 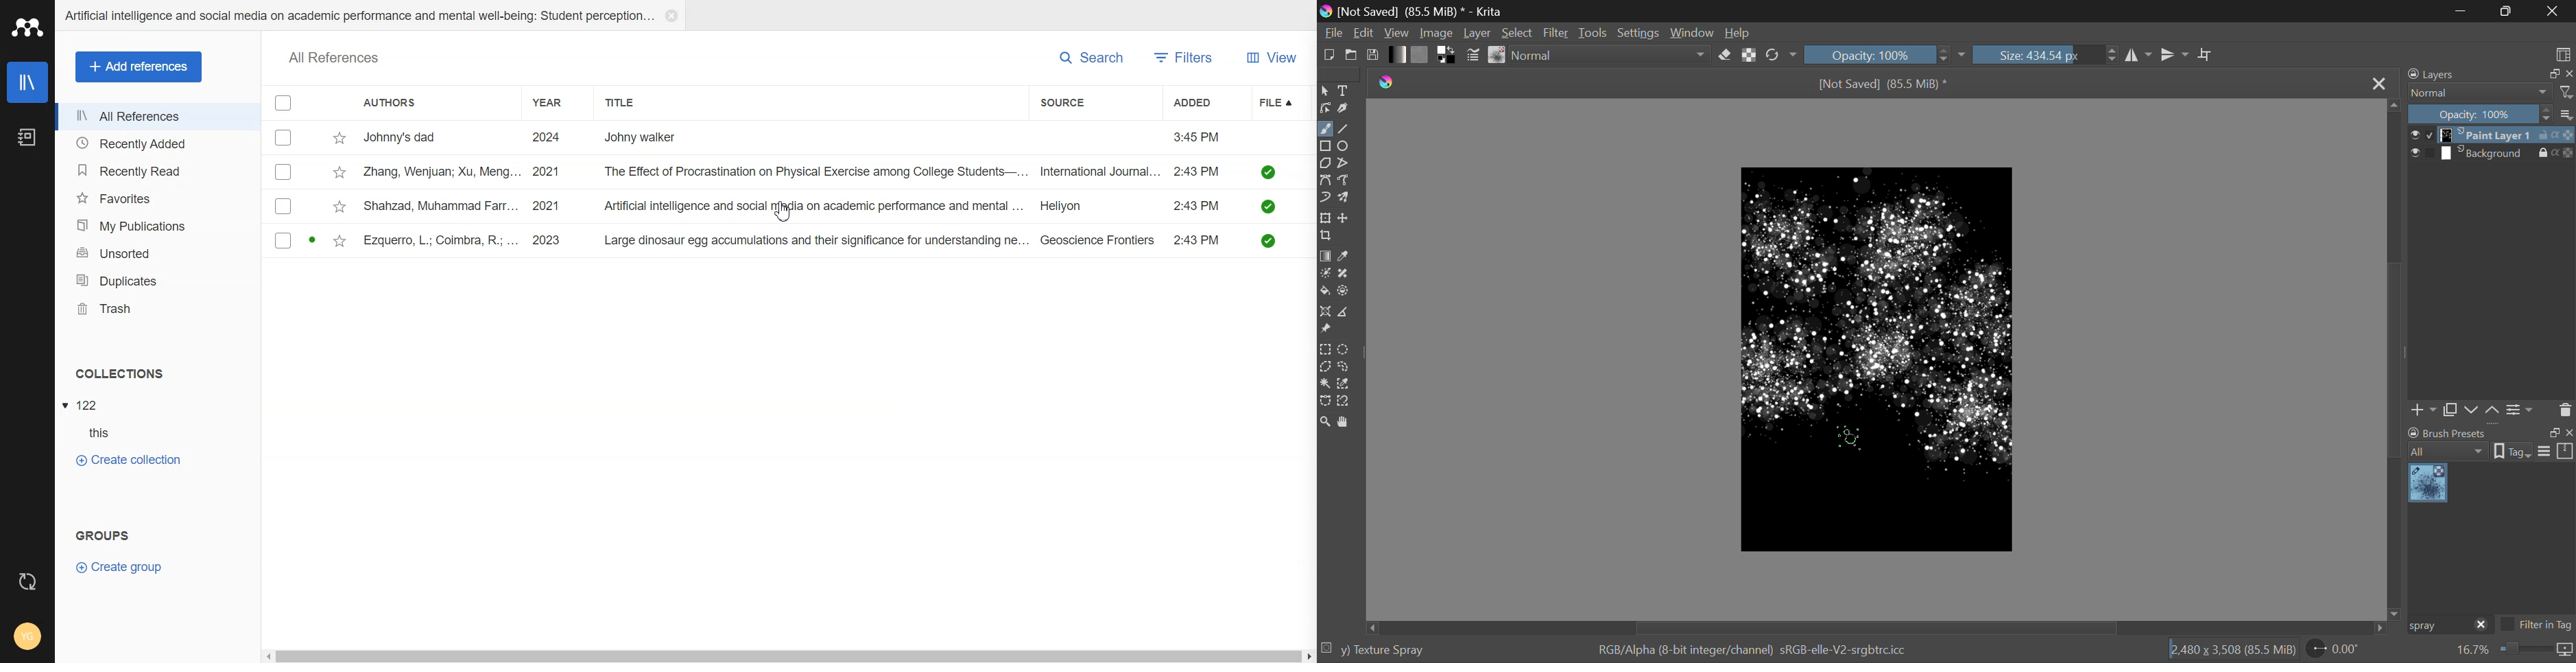 What do you see at coordinates (1344, 180) in the screenshot?
I see `Freehand Path Tool` at bounding box center [1344, 180].